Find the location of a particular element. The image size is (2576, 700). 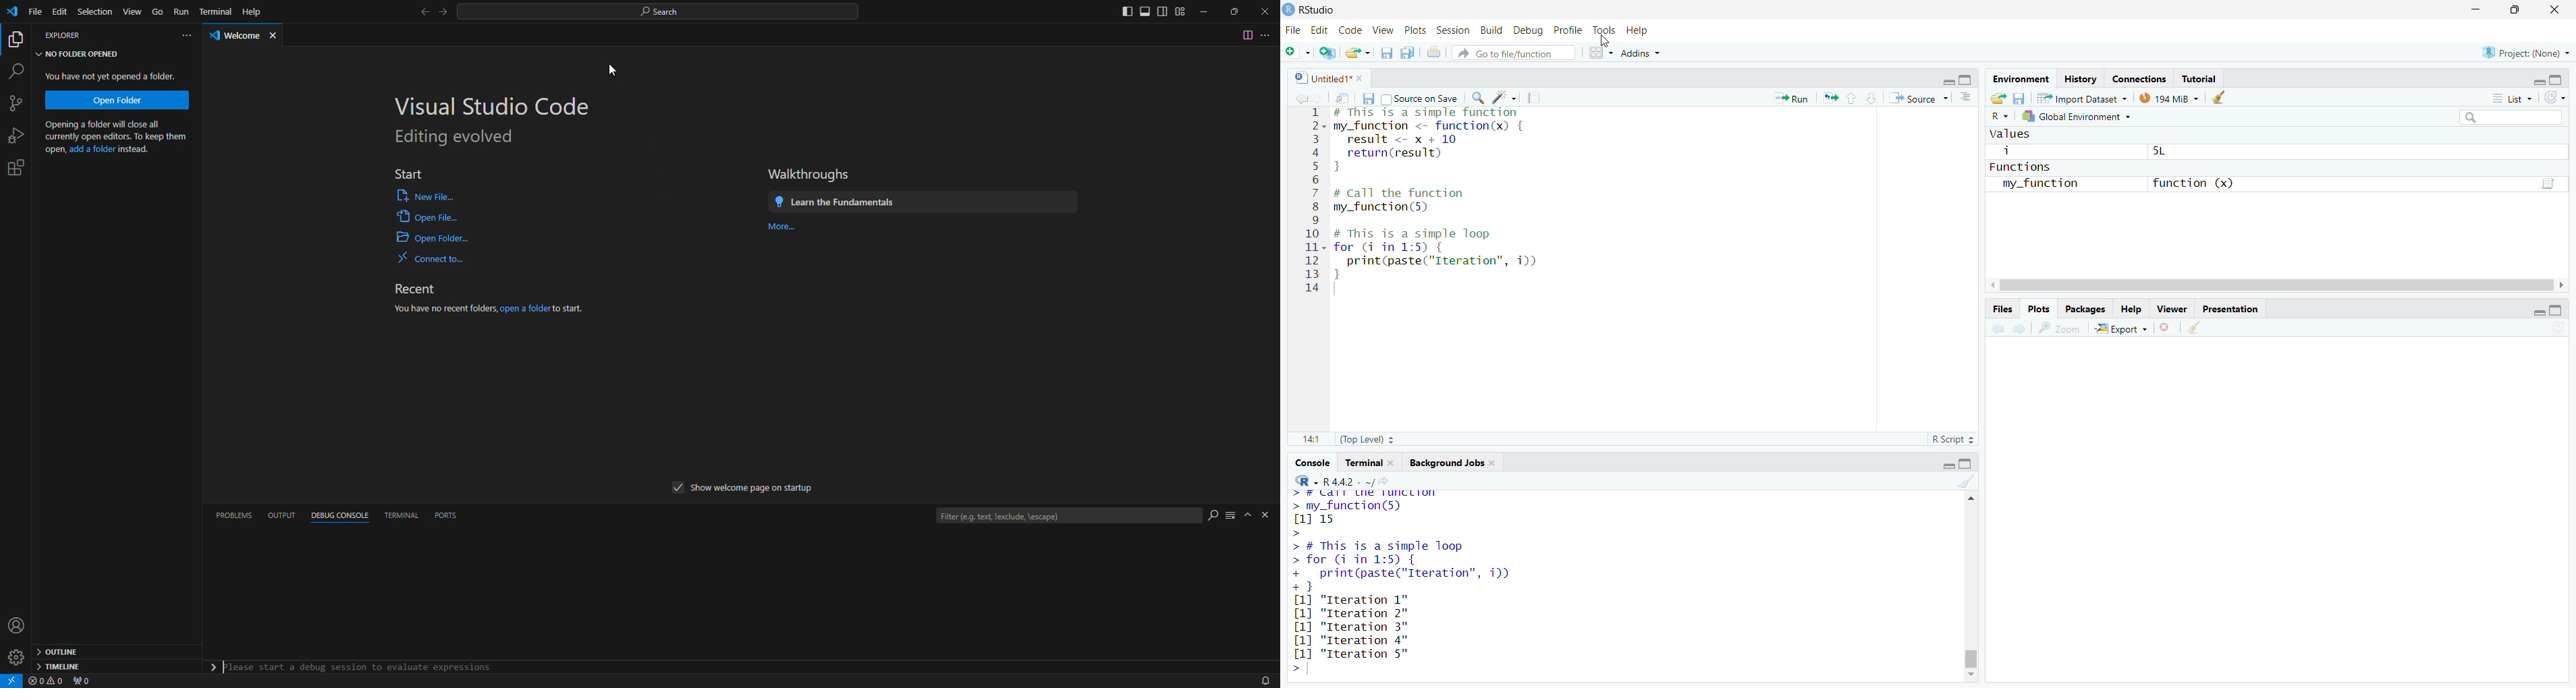

go back to previous source location is located at coordinates (1295, 97).